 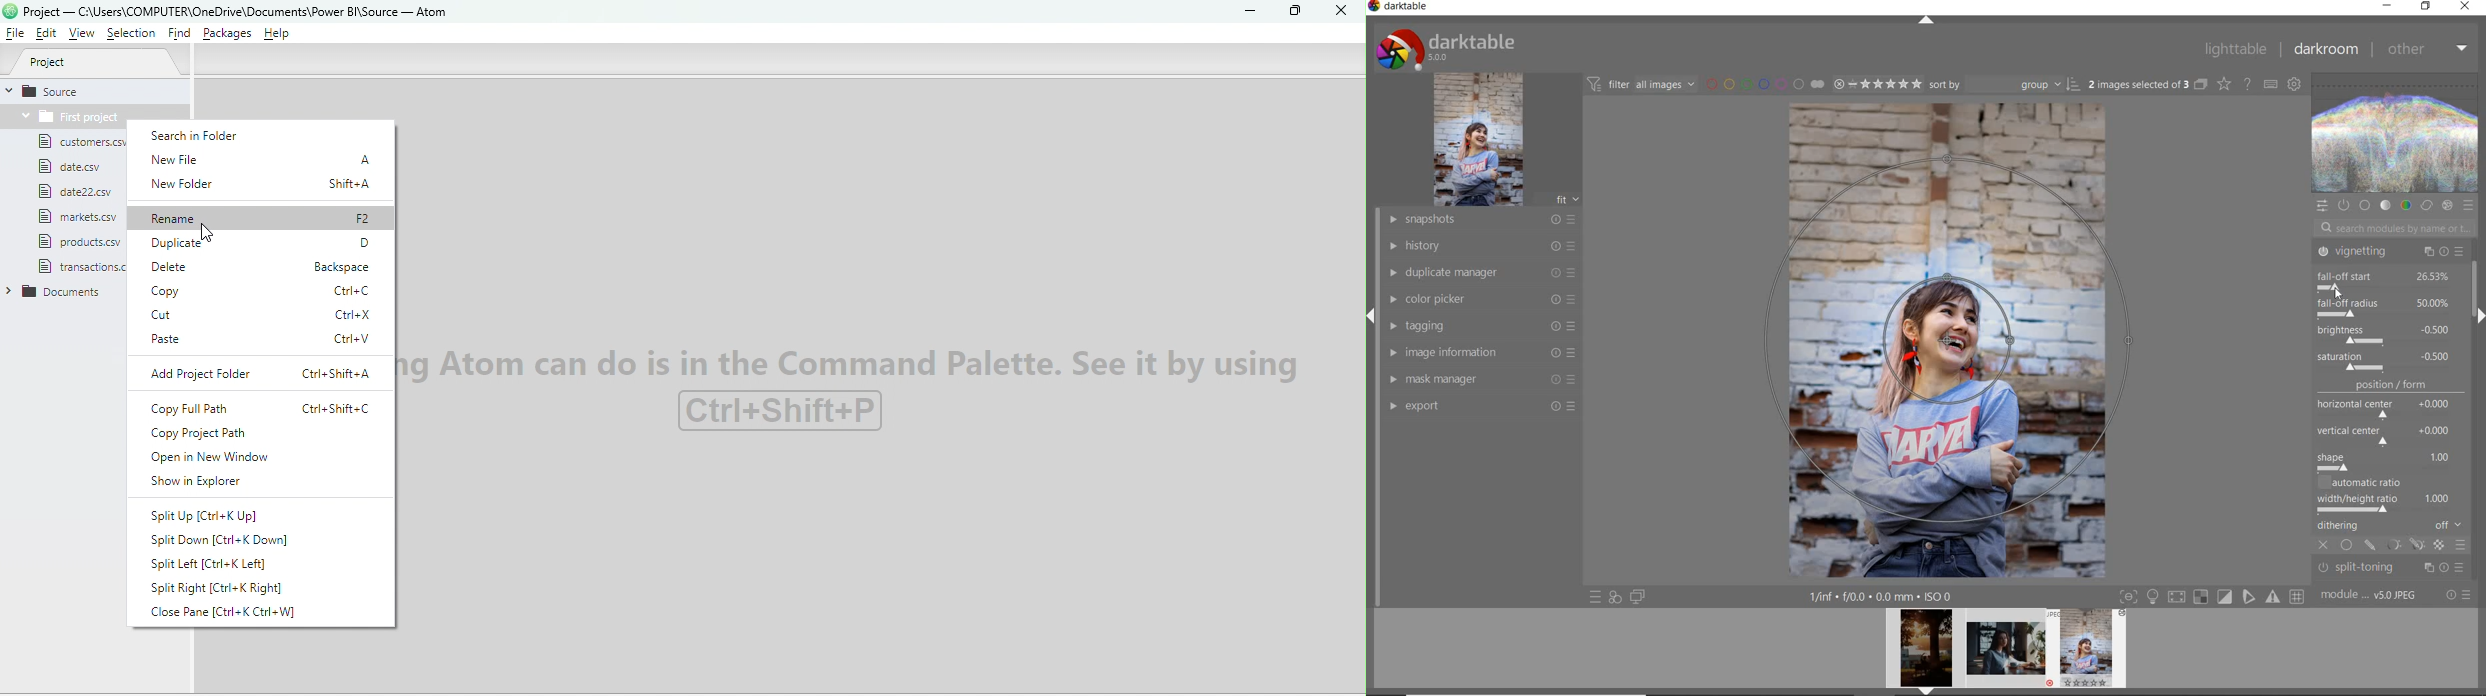 What do you see at coordinates (49, 35) in the screenshot?
I see `Edit` at bounding box center [49, 35].